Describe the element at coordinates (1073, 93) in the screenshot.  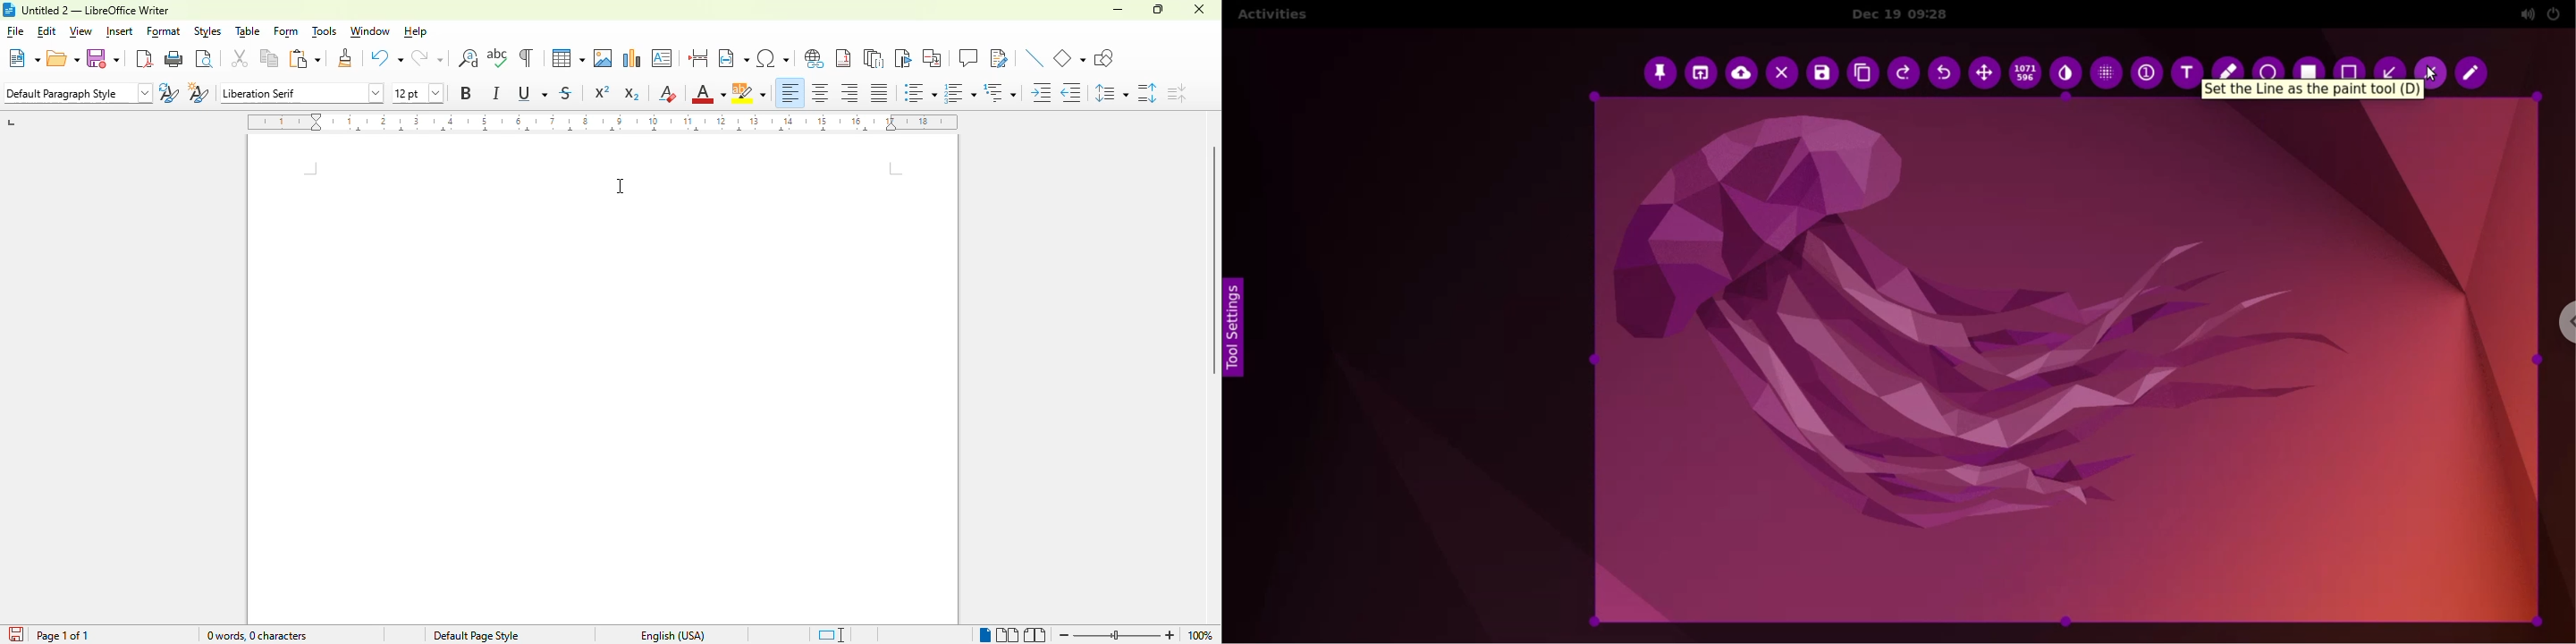
I see `decrease indent` at that location.